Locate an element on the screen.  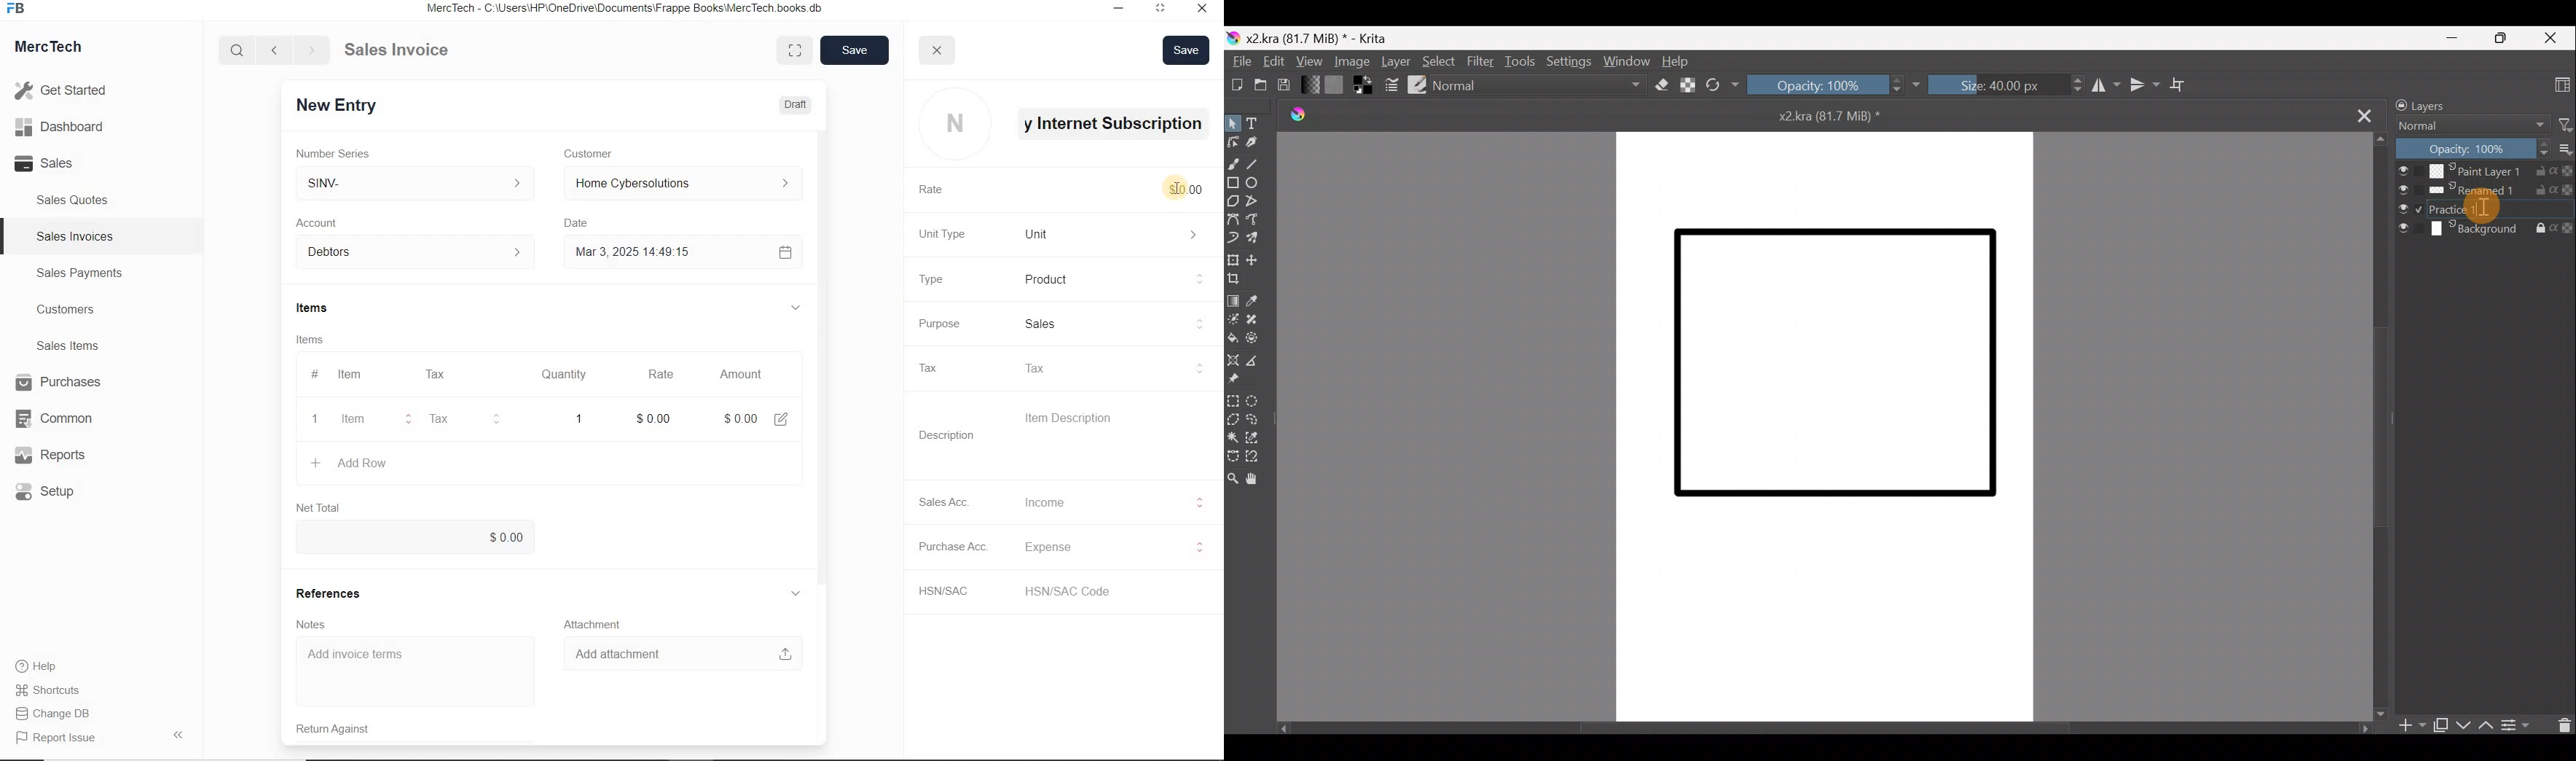
Contiguous selection tool is located at coordinates (1232, 435).